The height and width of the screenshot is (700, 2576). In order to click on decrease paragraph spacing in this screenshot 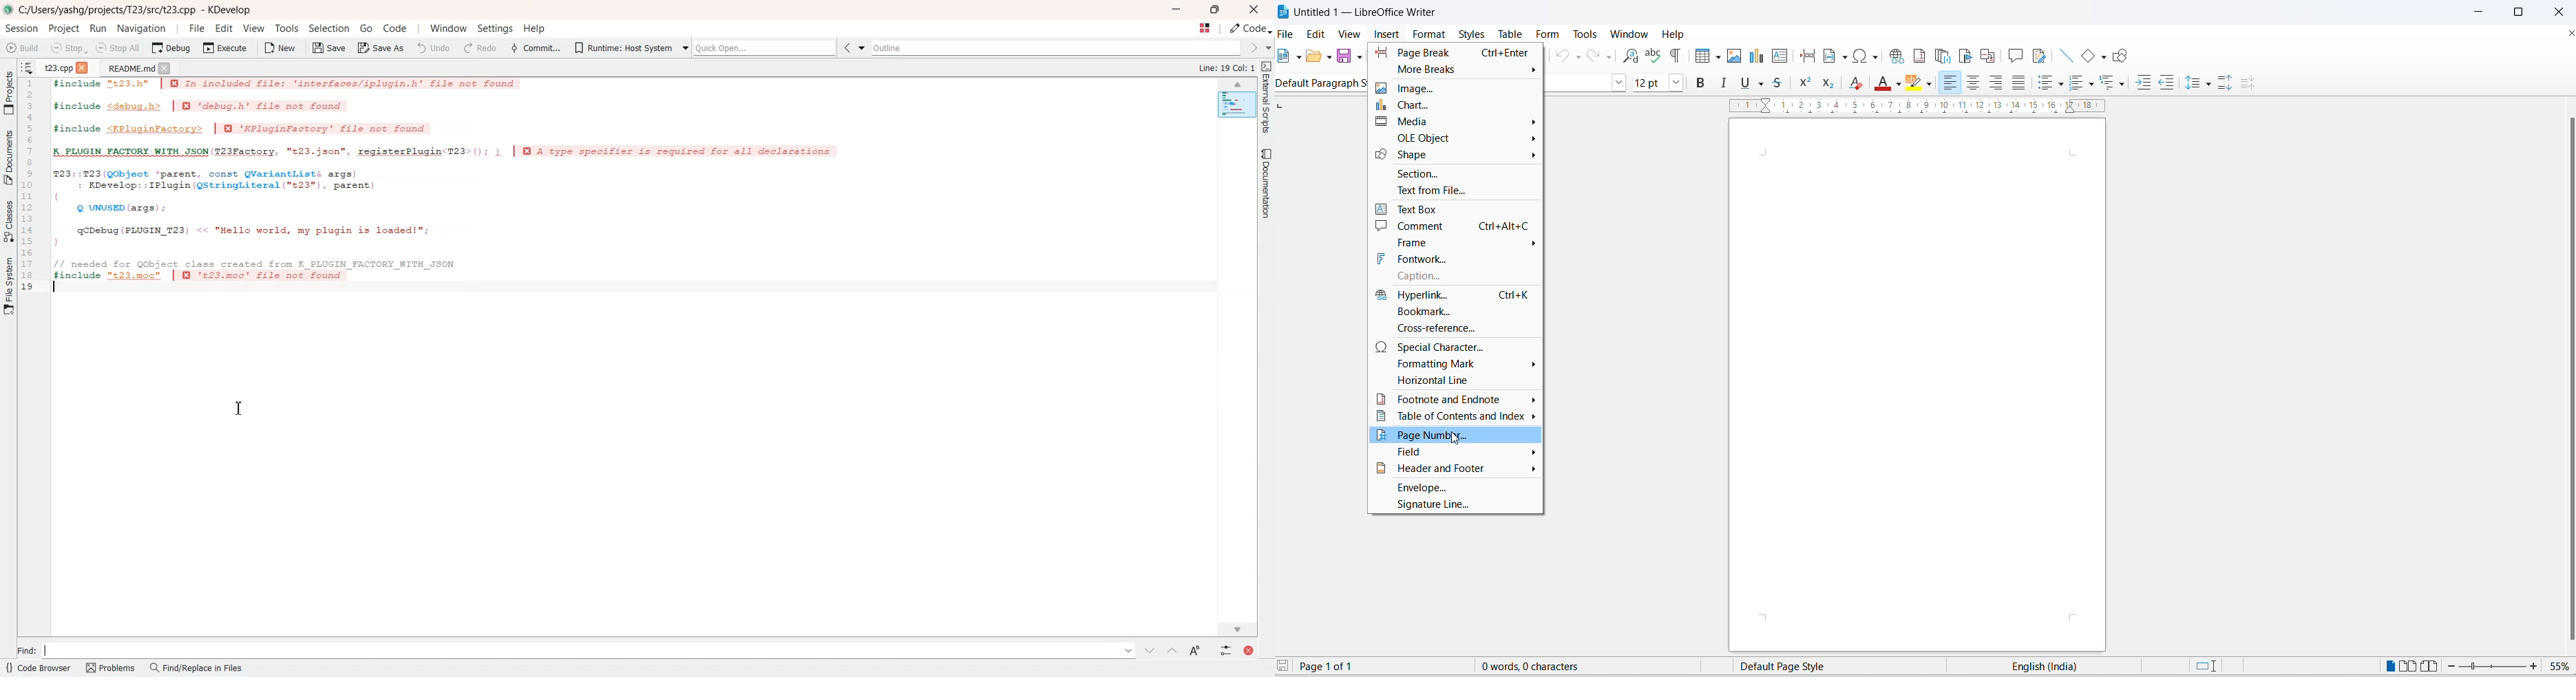, I will do `click(2247, 84)`.